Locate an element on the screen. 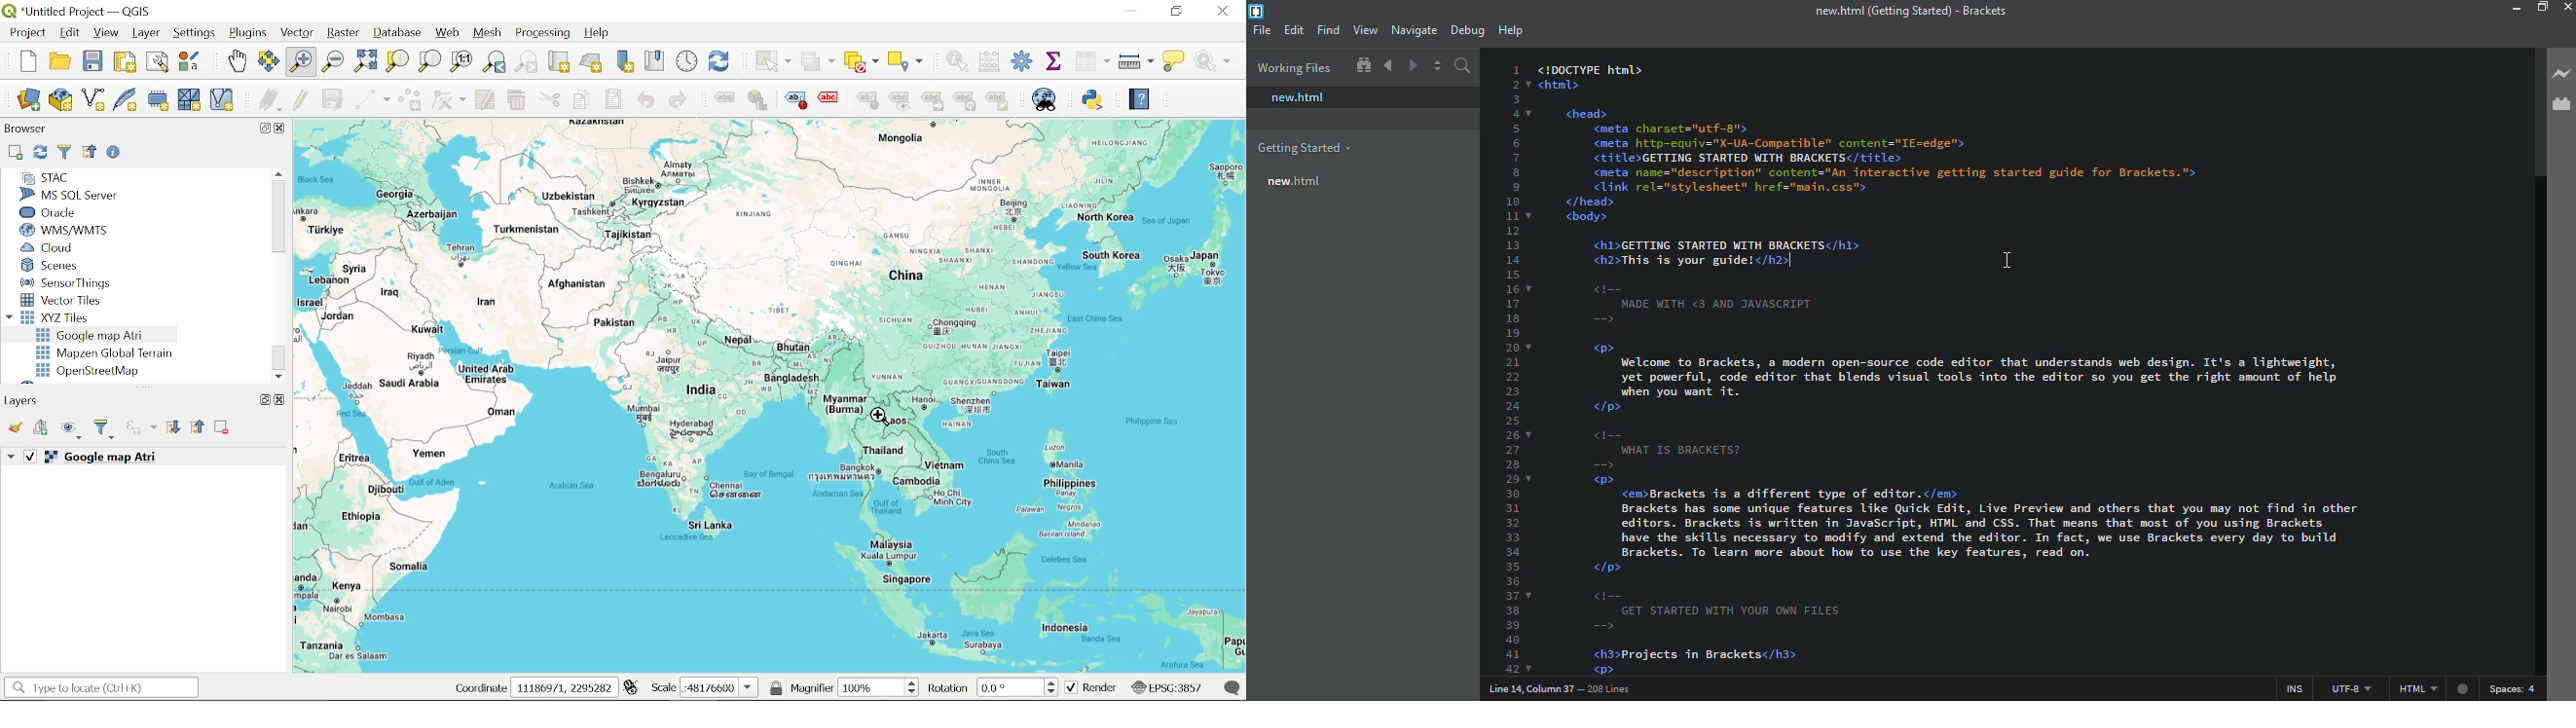 The height and width of the screenshot is (728, 2576). Style manager is located at coordinates (190, 61).